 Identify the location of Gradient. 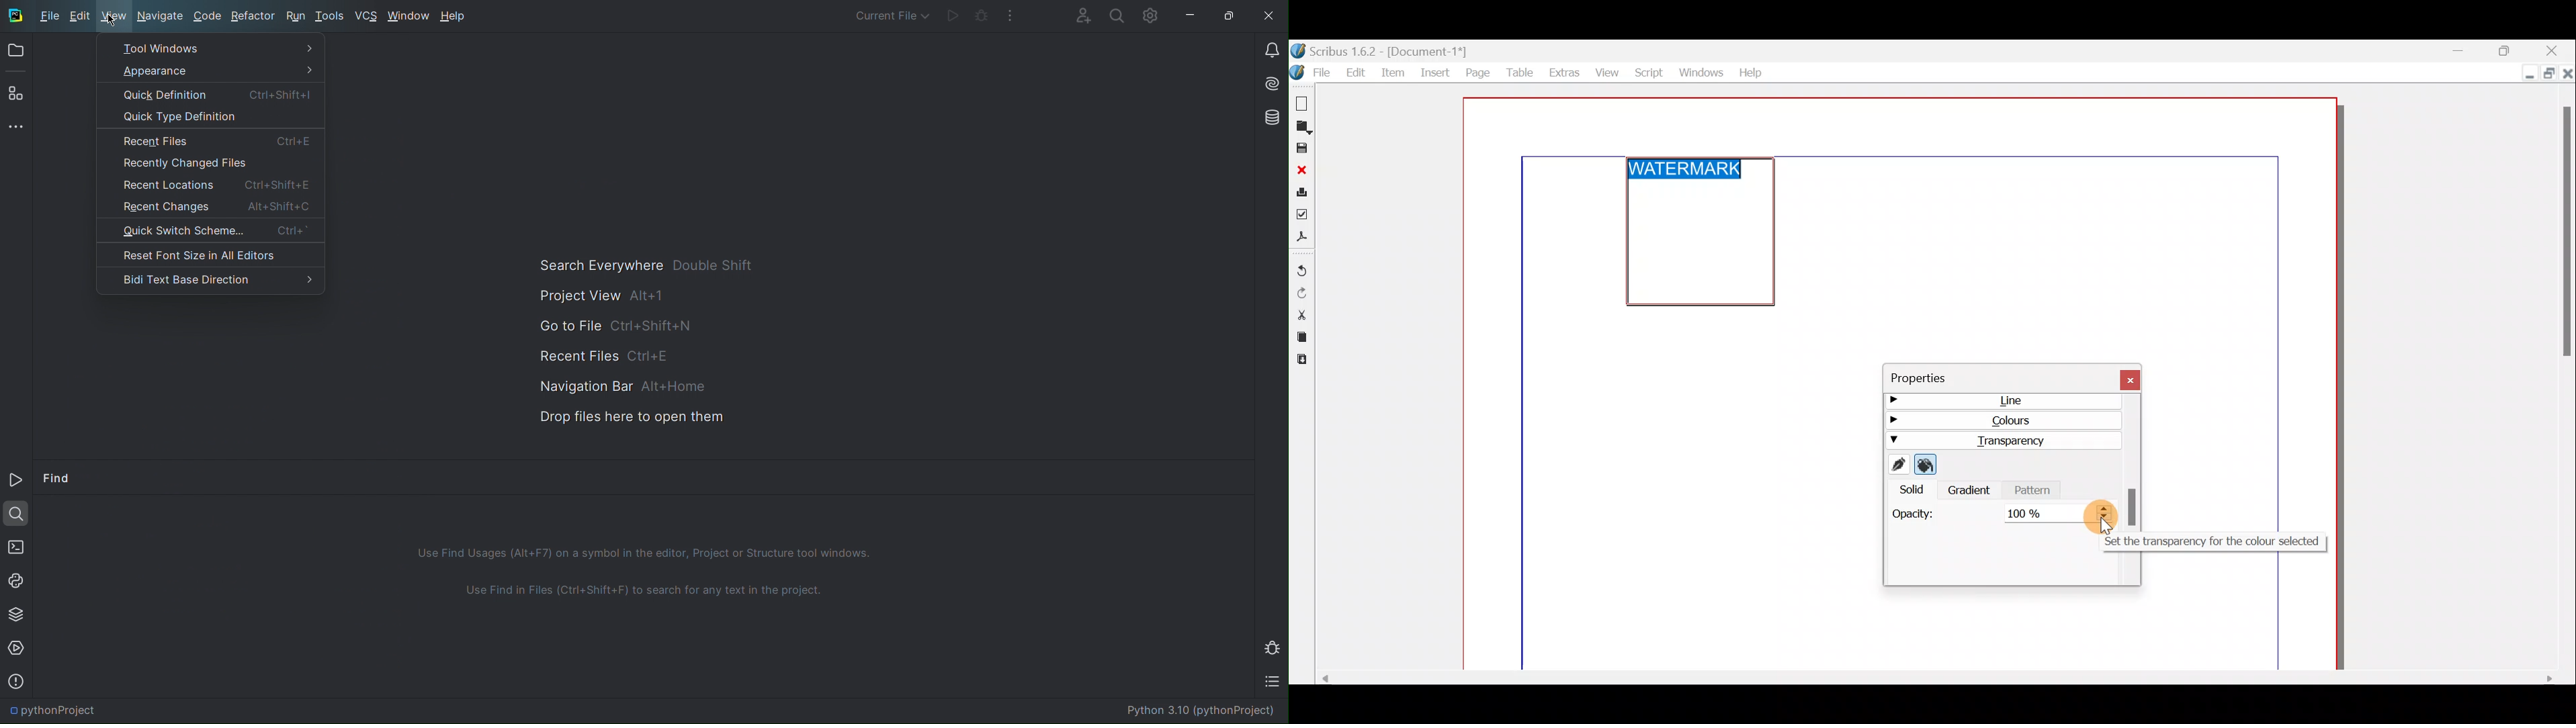
(1969, 493).